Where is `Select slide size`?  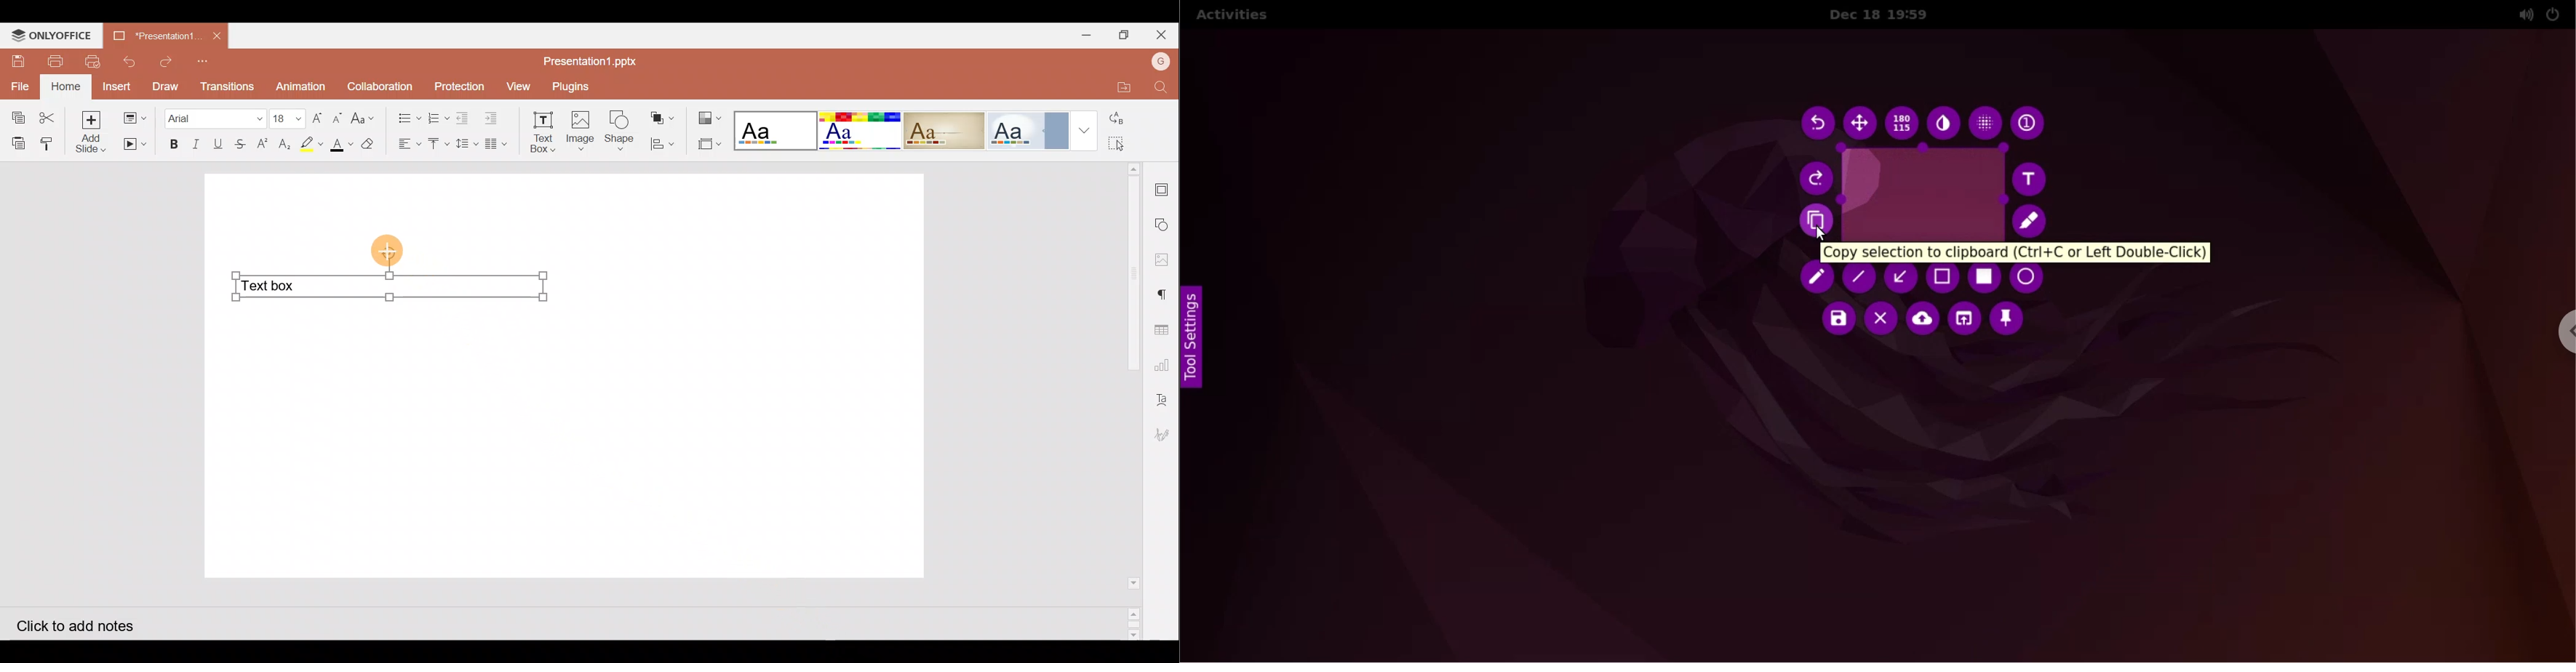
Select slide size is located at coordinates (705, 145).